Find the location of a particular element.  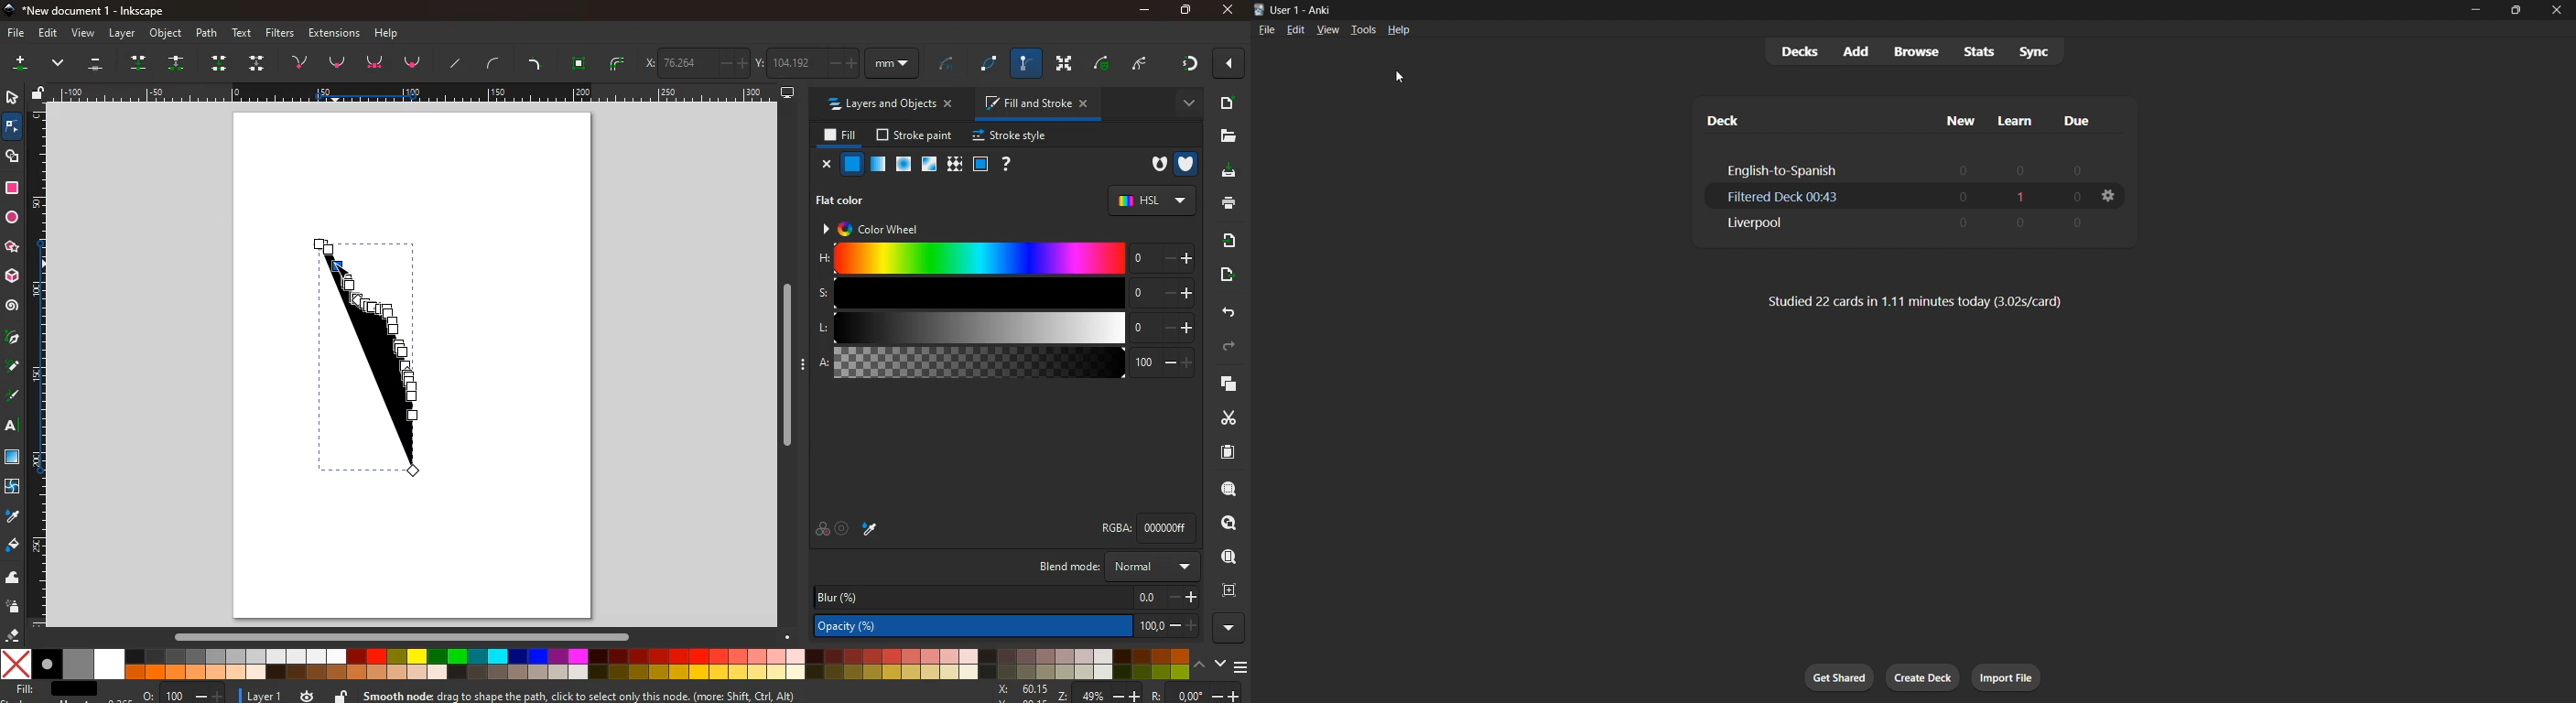

get sharedc is located at coordinates (1837, 675).